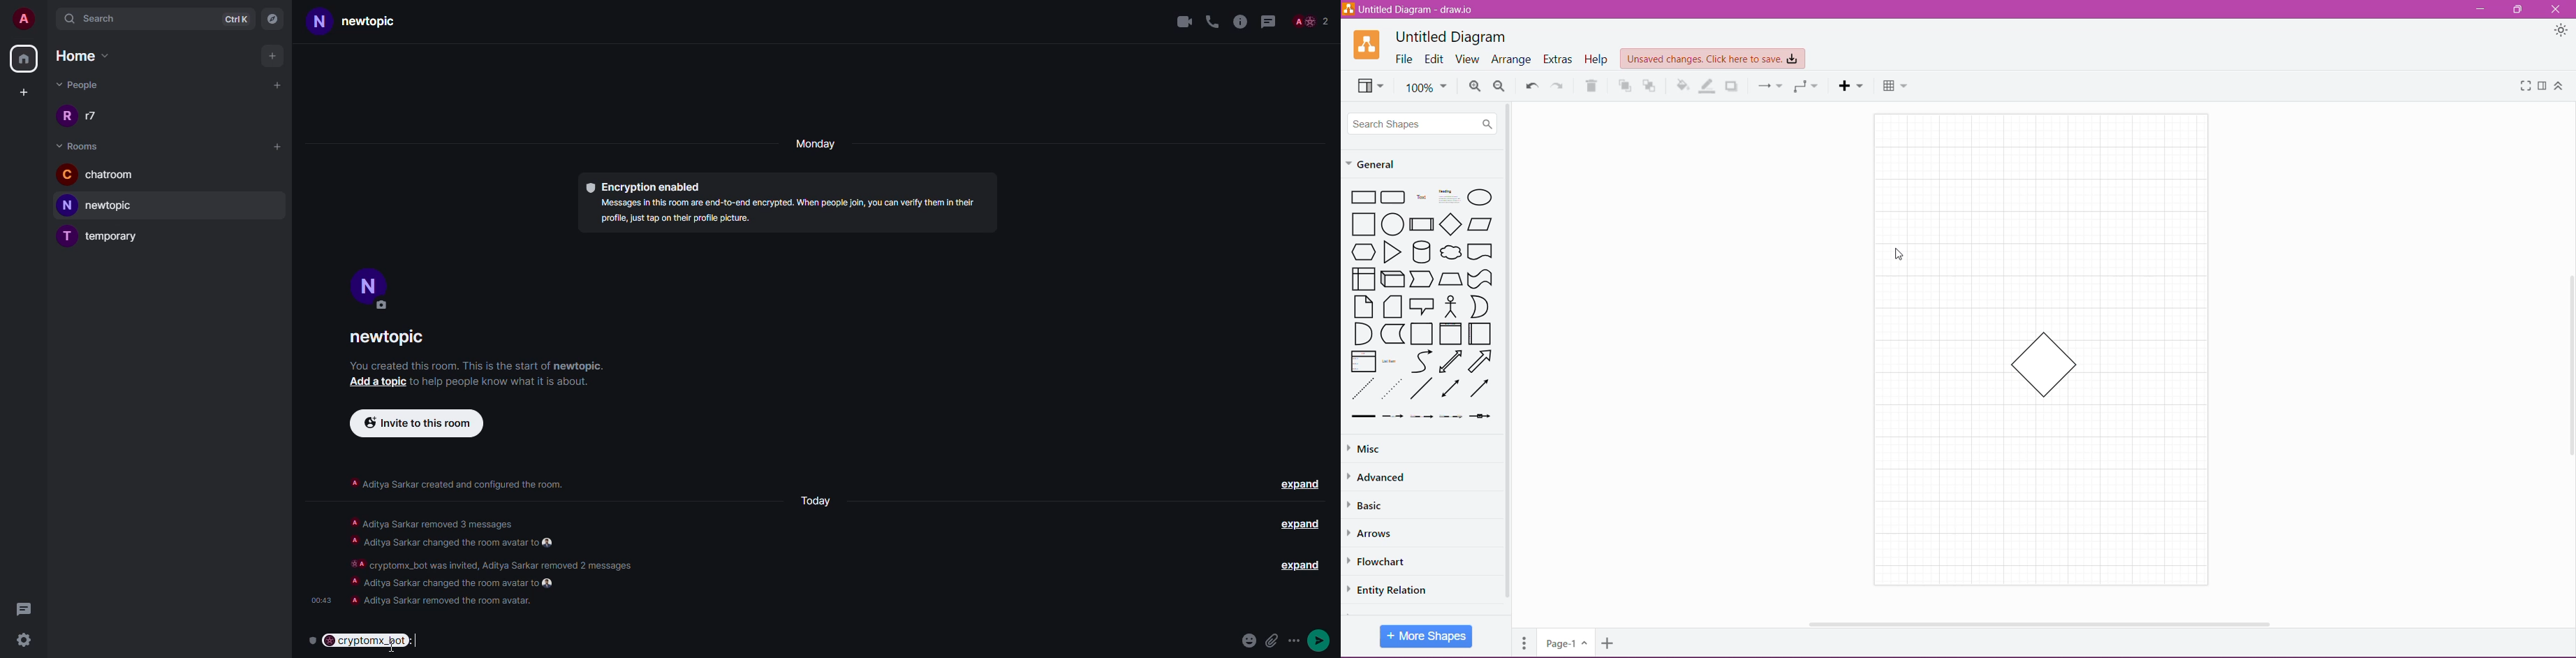 The height and width of the screenshot is (672, 2576). Describe the element at coordinates (1558, 59) in the screenshot. I see `Extras` at that location.